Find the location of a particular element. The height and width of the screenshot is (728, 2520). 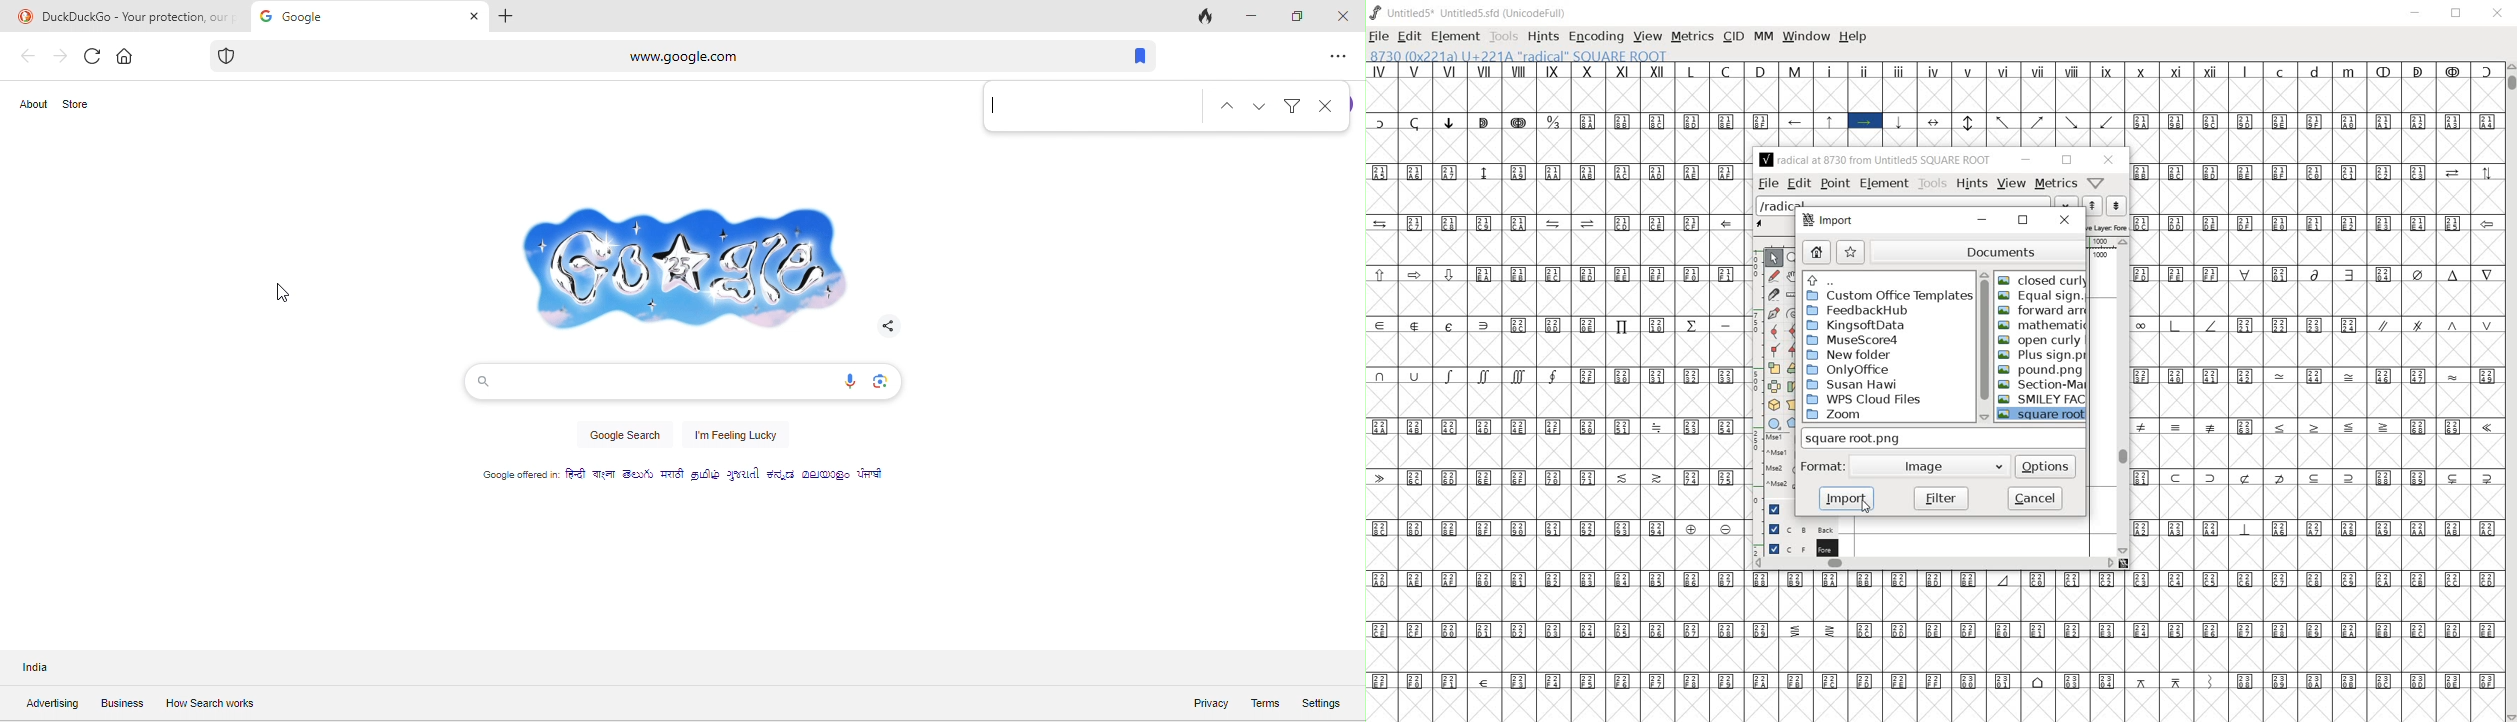

mse1 mse1 mse2 mse2 is located at coordinates (1772, 463).